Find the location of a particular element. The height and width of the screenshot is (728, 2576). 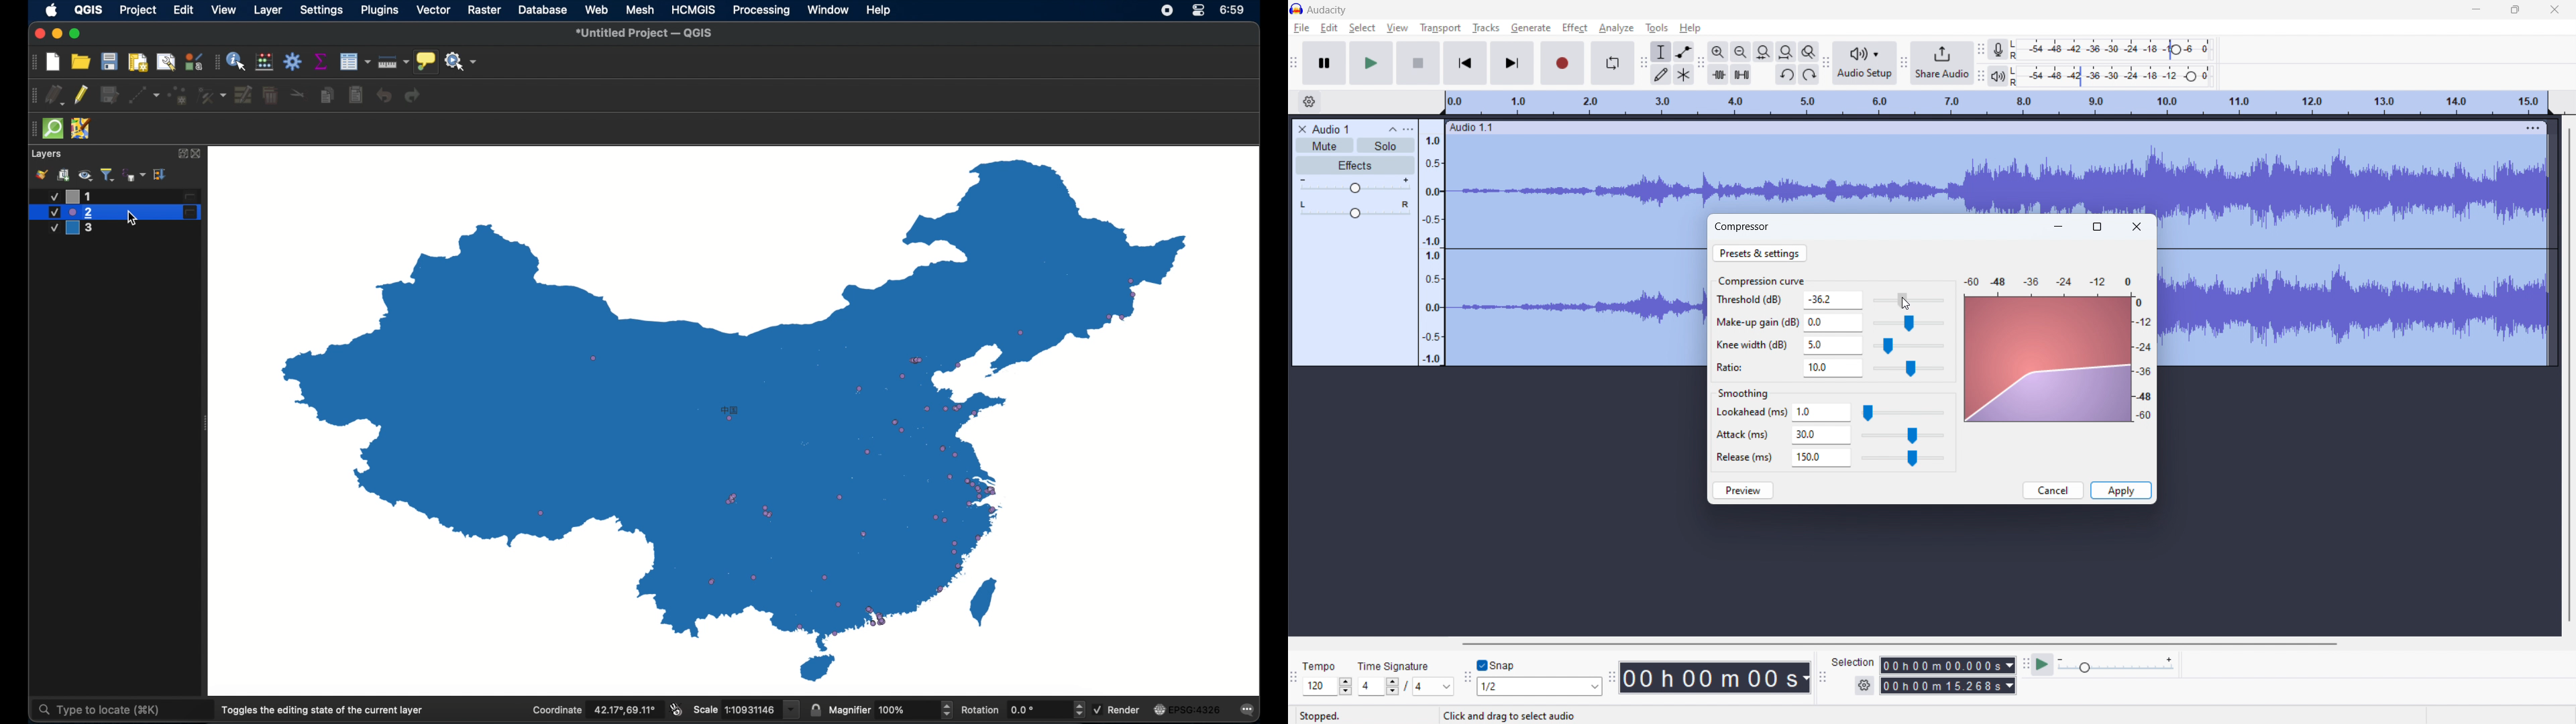

minimize is located at coordinates (2475, 9).